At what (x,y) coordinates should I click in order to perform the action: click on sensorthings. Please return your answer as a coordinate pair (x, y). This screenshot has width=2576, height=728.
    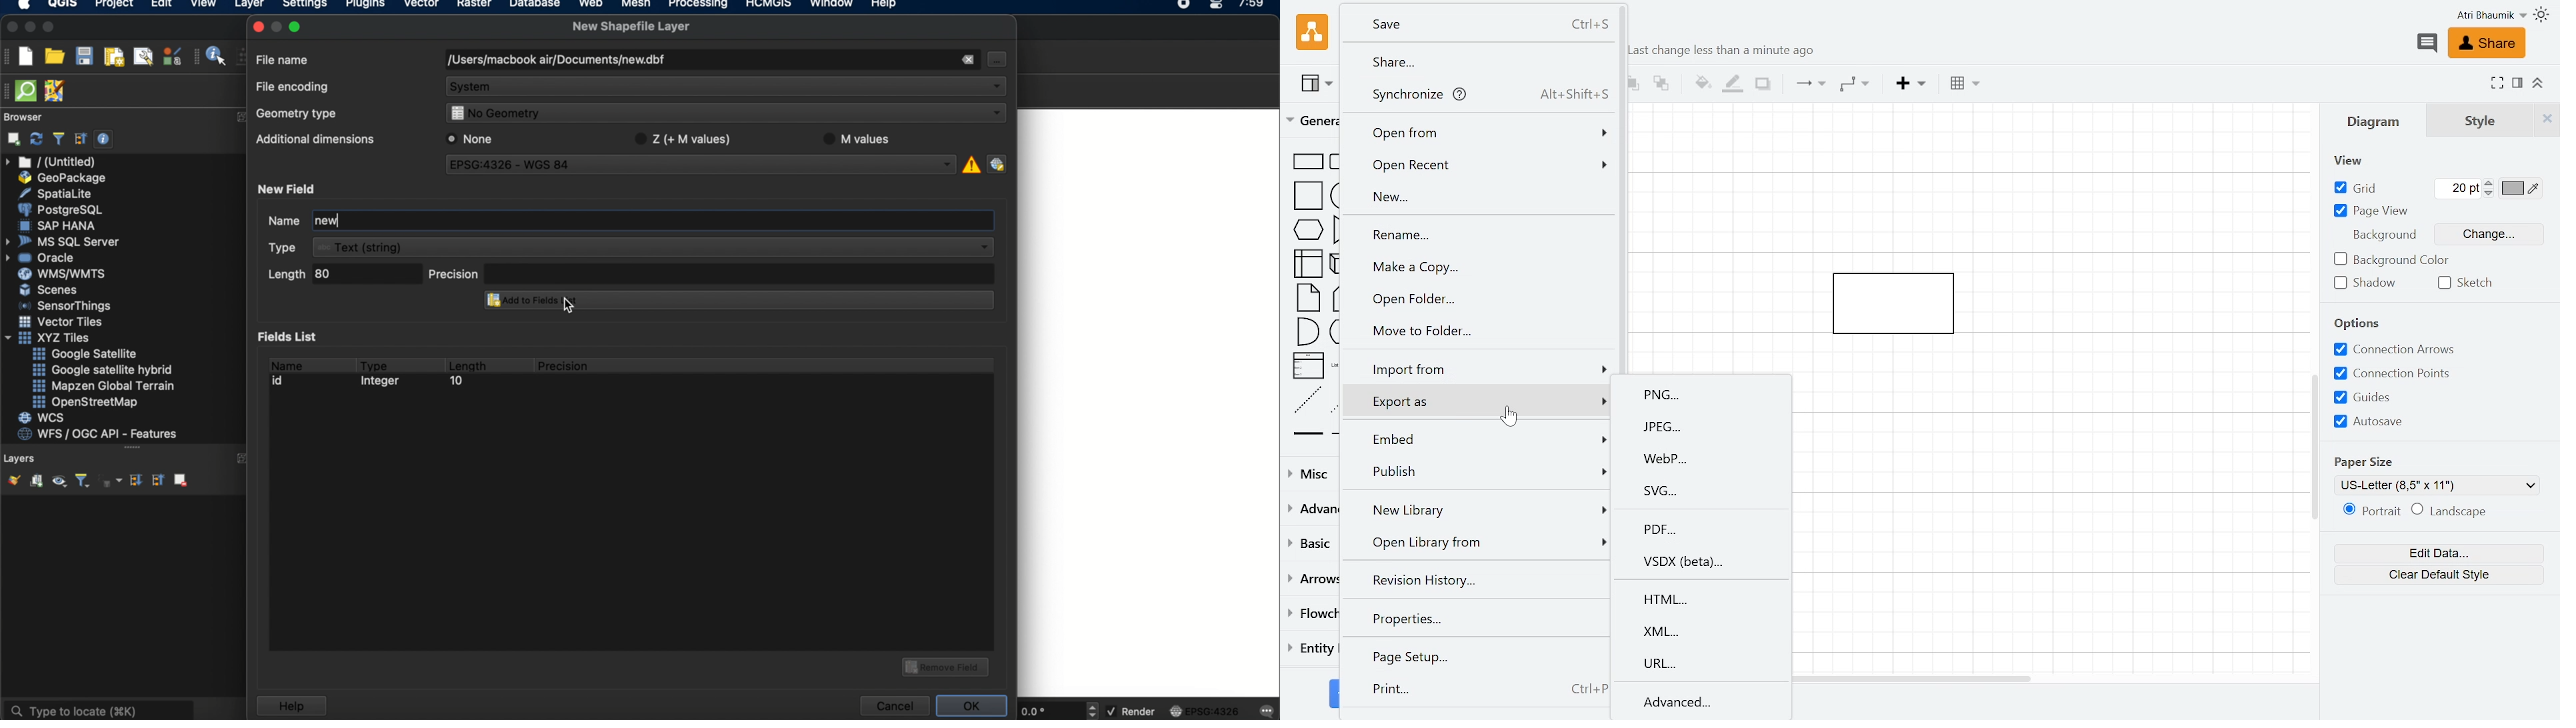
    Looking at the image, I should click on (65, 306).